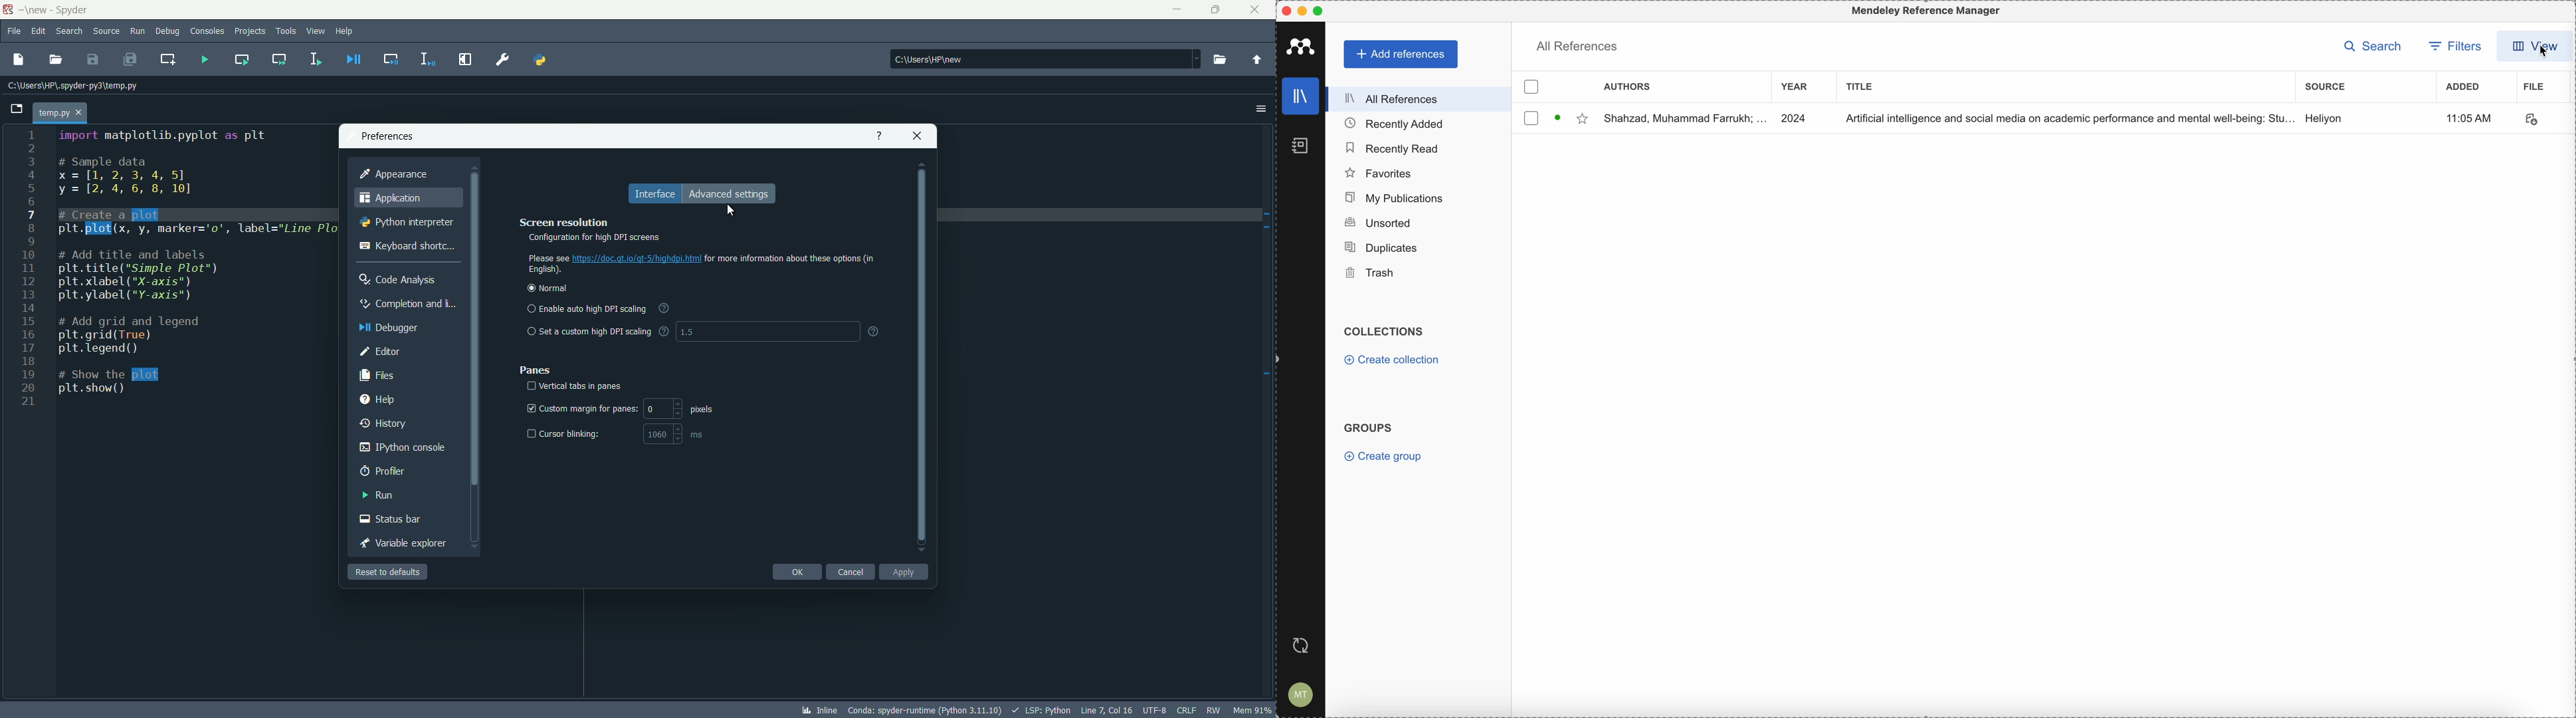 This screenshot has width=2576, height=728. I want to click on check box, so click(528, 433).